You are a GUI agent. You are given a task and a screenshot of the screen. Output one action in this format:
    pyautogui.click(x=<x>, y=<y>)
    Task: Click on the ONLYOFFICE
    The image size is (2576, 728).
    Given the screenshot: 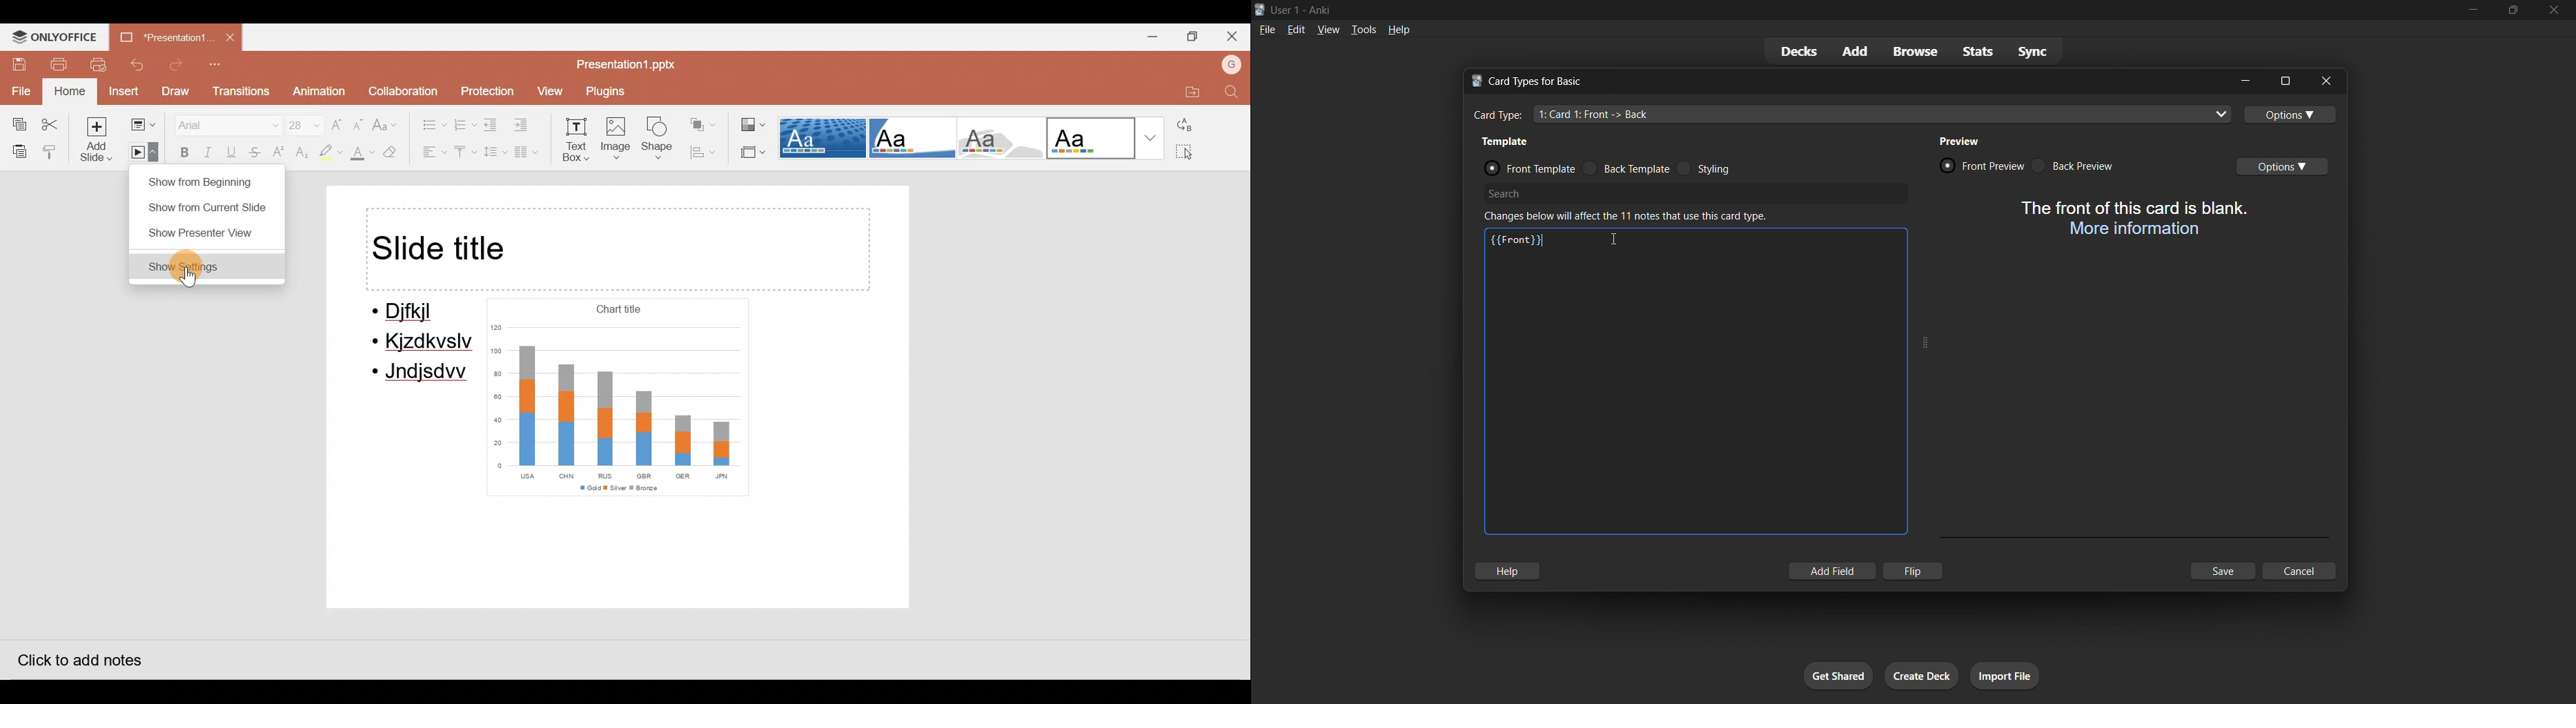 What is the action you would take?
    pyautogui.click(x=51, y=36)
    